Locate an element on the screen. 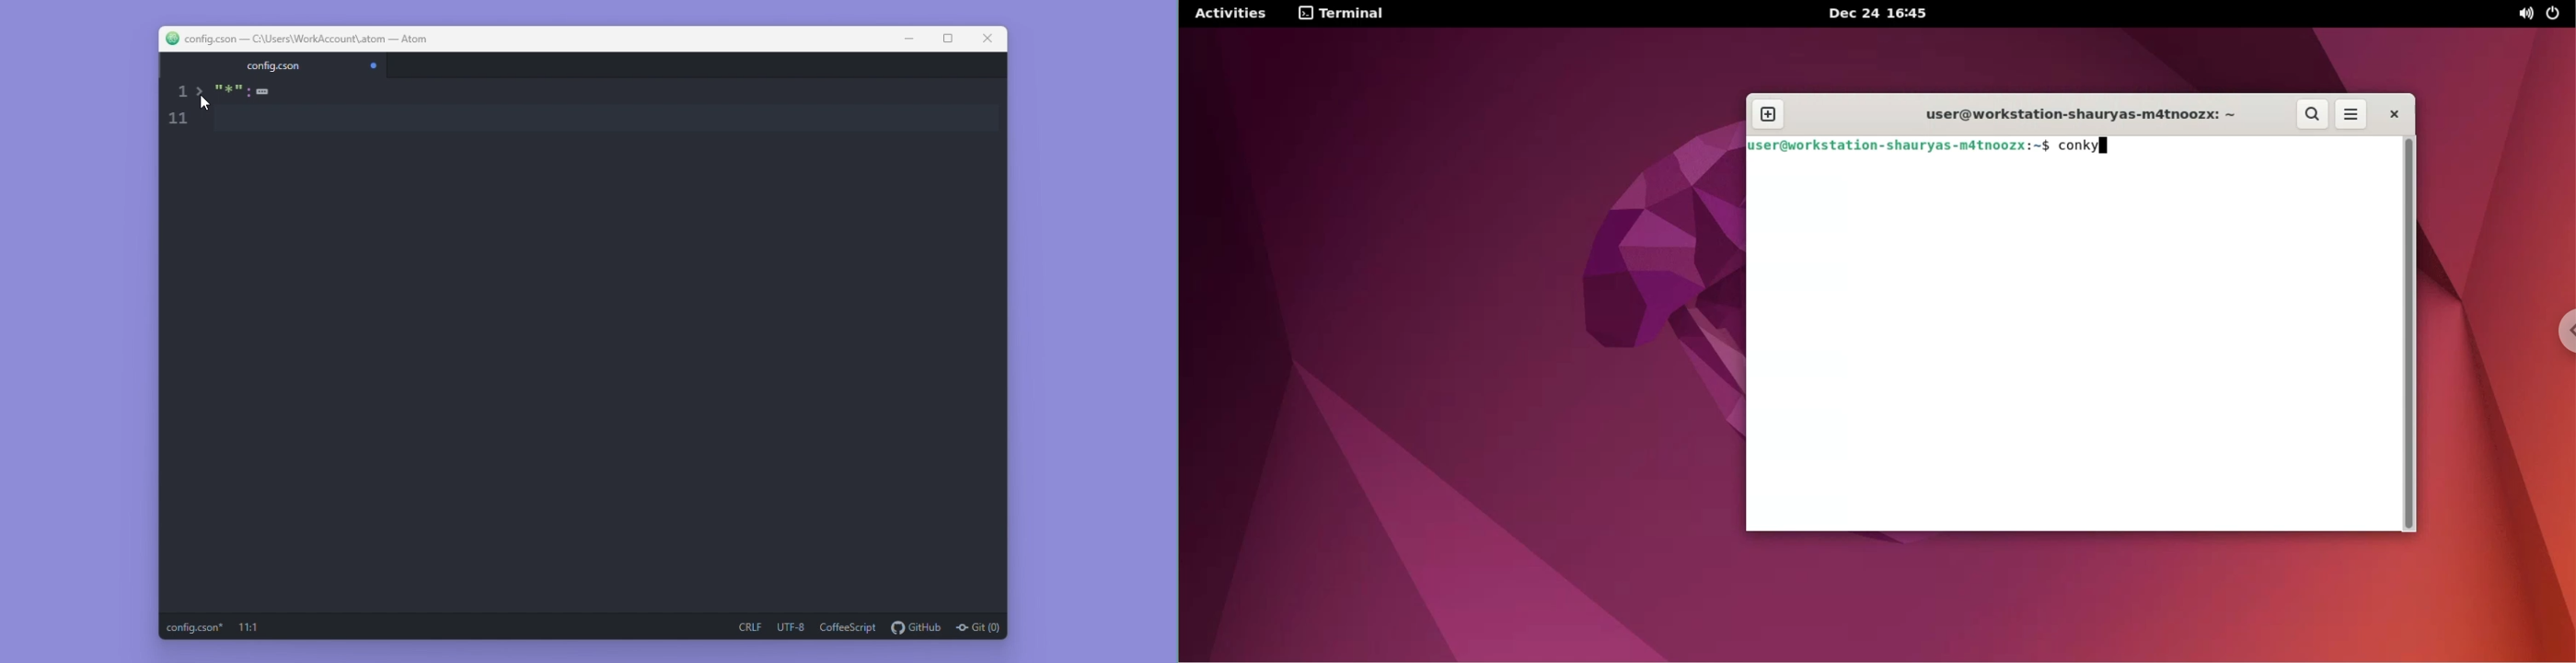 The height and width of the screenshot is (672, 2576). 11:1 is located at coordinates (250, 628).